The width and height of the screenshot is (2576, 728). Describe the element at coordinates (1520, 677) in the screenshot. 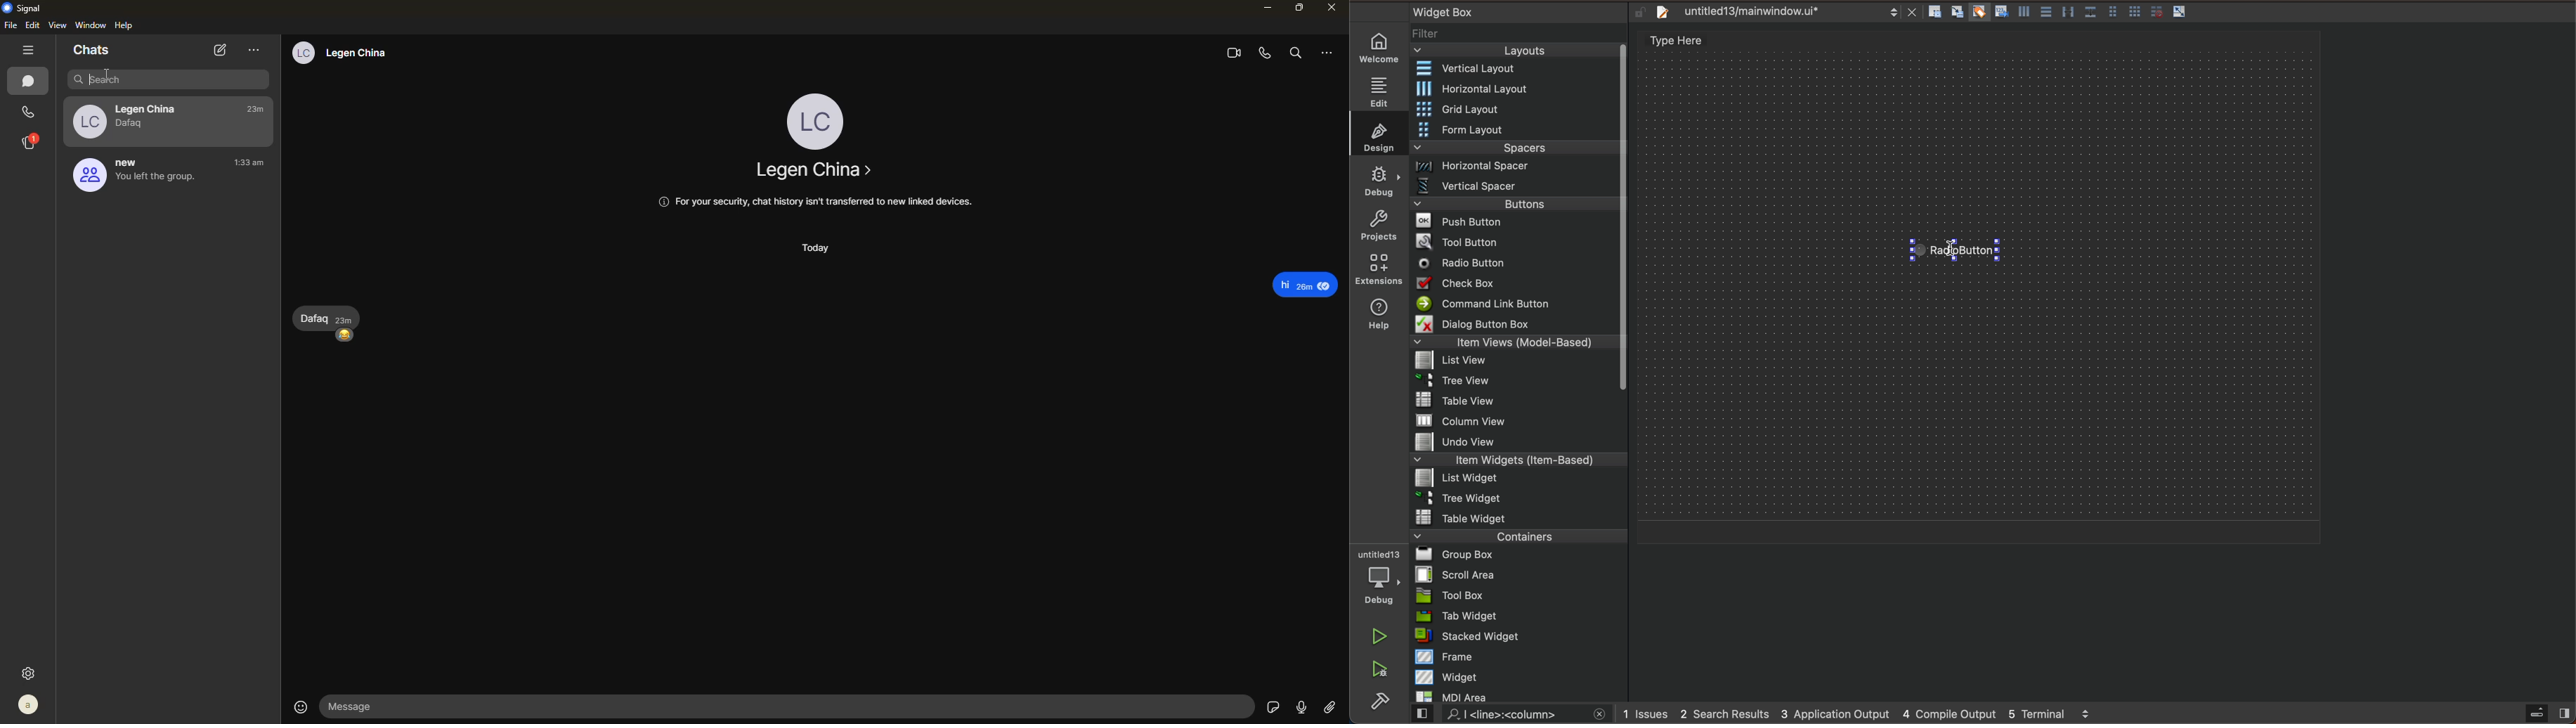

I see `widget` at that location.